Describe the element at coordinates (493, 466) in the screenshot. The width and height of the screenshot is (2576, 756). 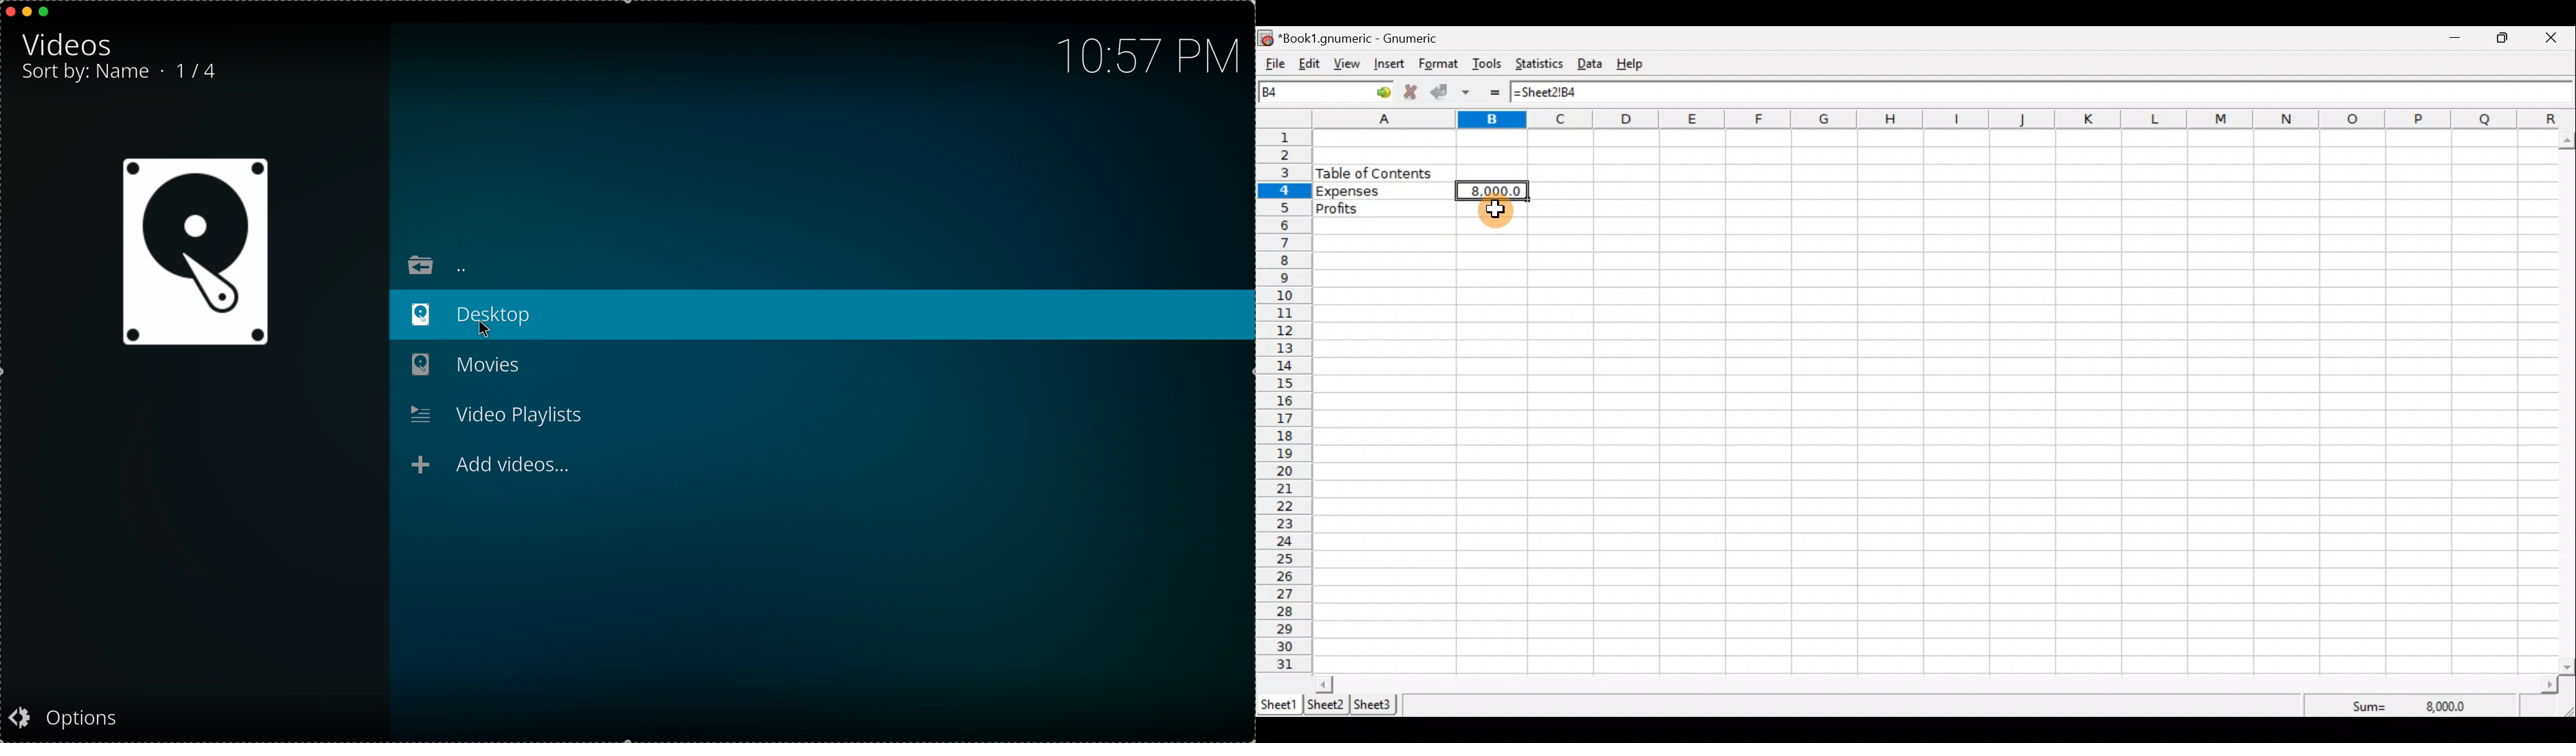
I see `add videos` at that location.